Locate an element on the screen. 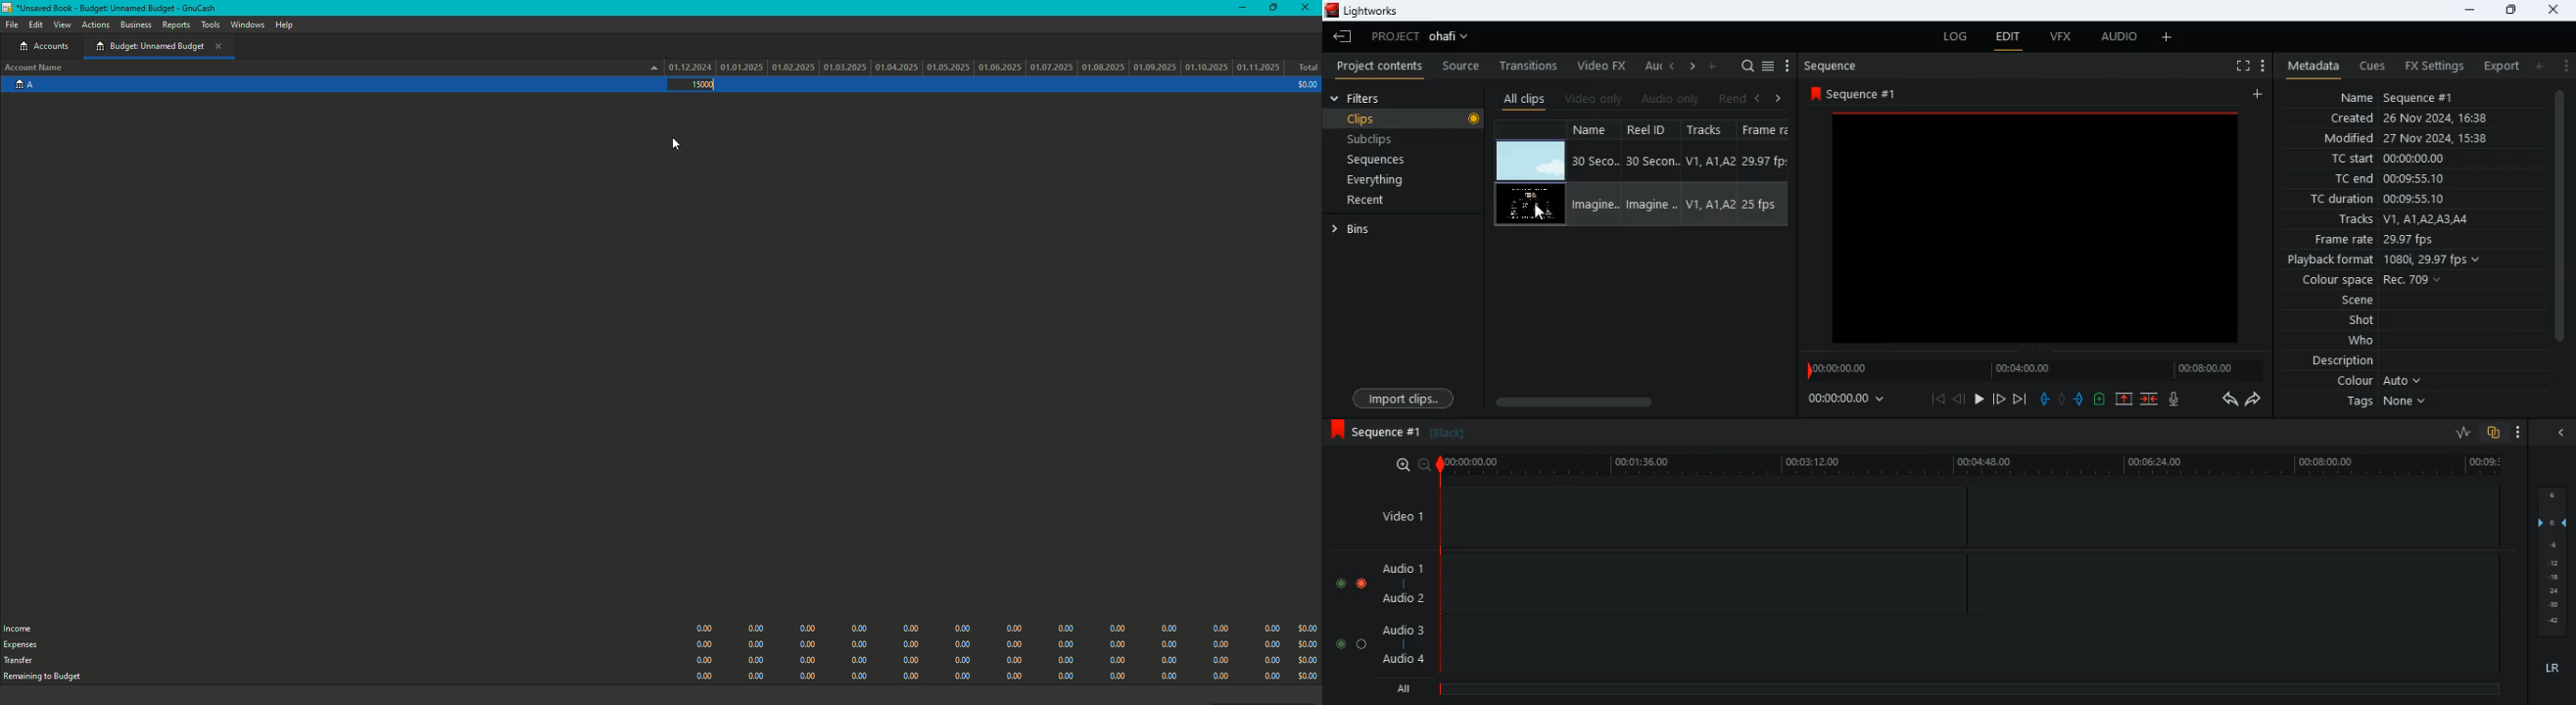  audio selection buttons is located at coordinates (1351, 645).